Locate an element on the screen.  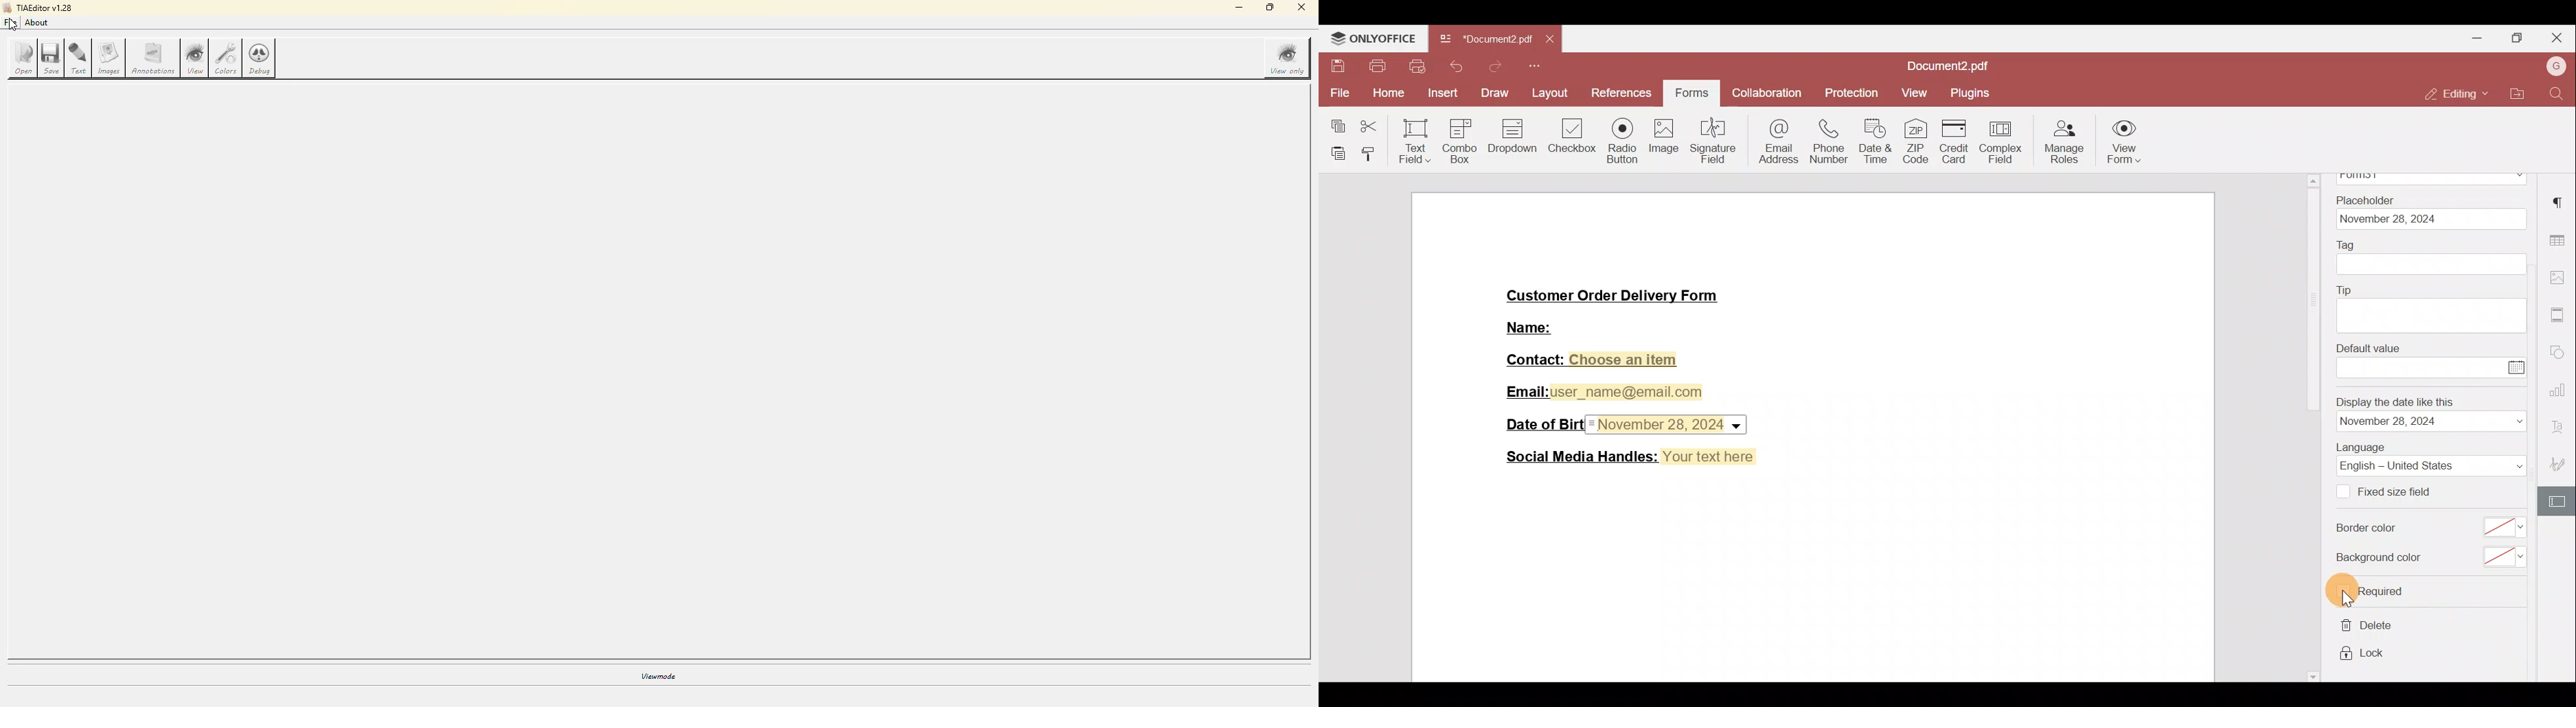
date is located at coordinates (2431, 219).